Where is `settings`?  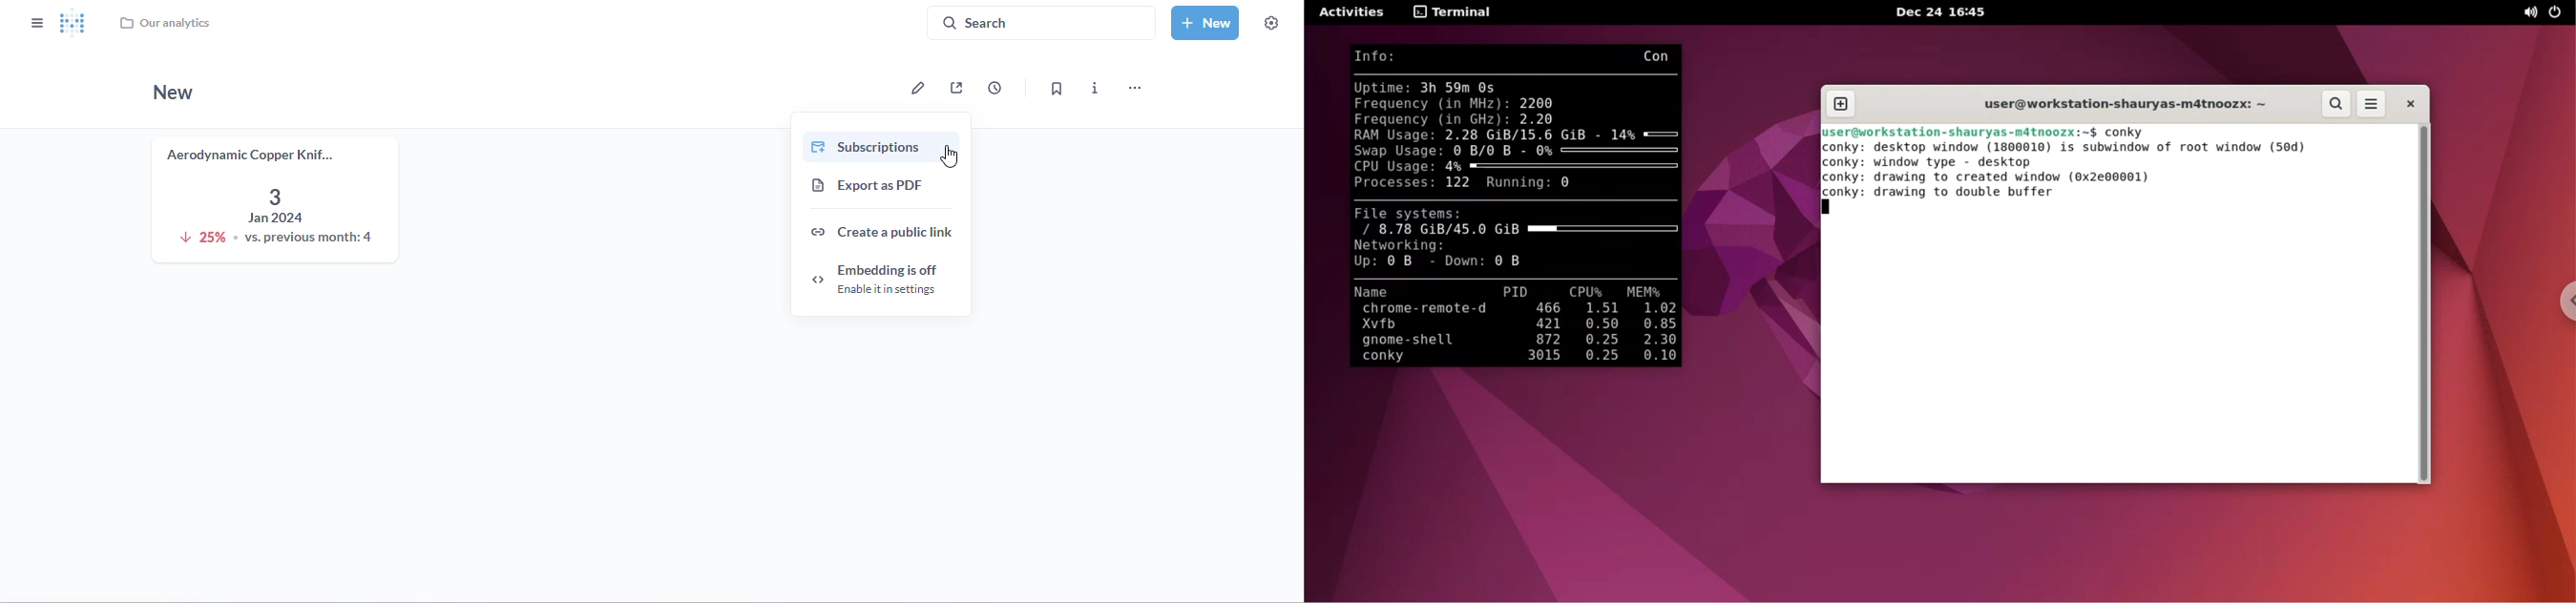
settings is located at coordinates (1271, 23).